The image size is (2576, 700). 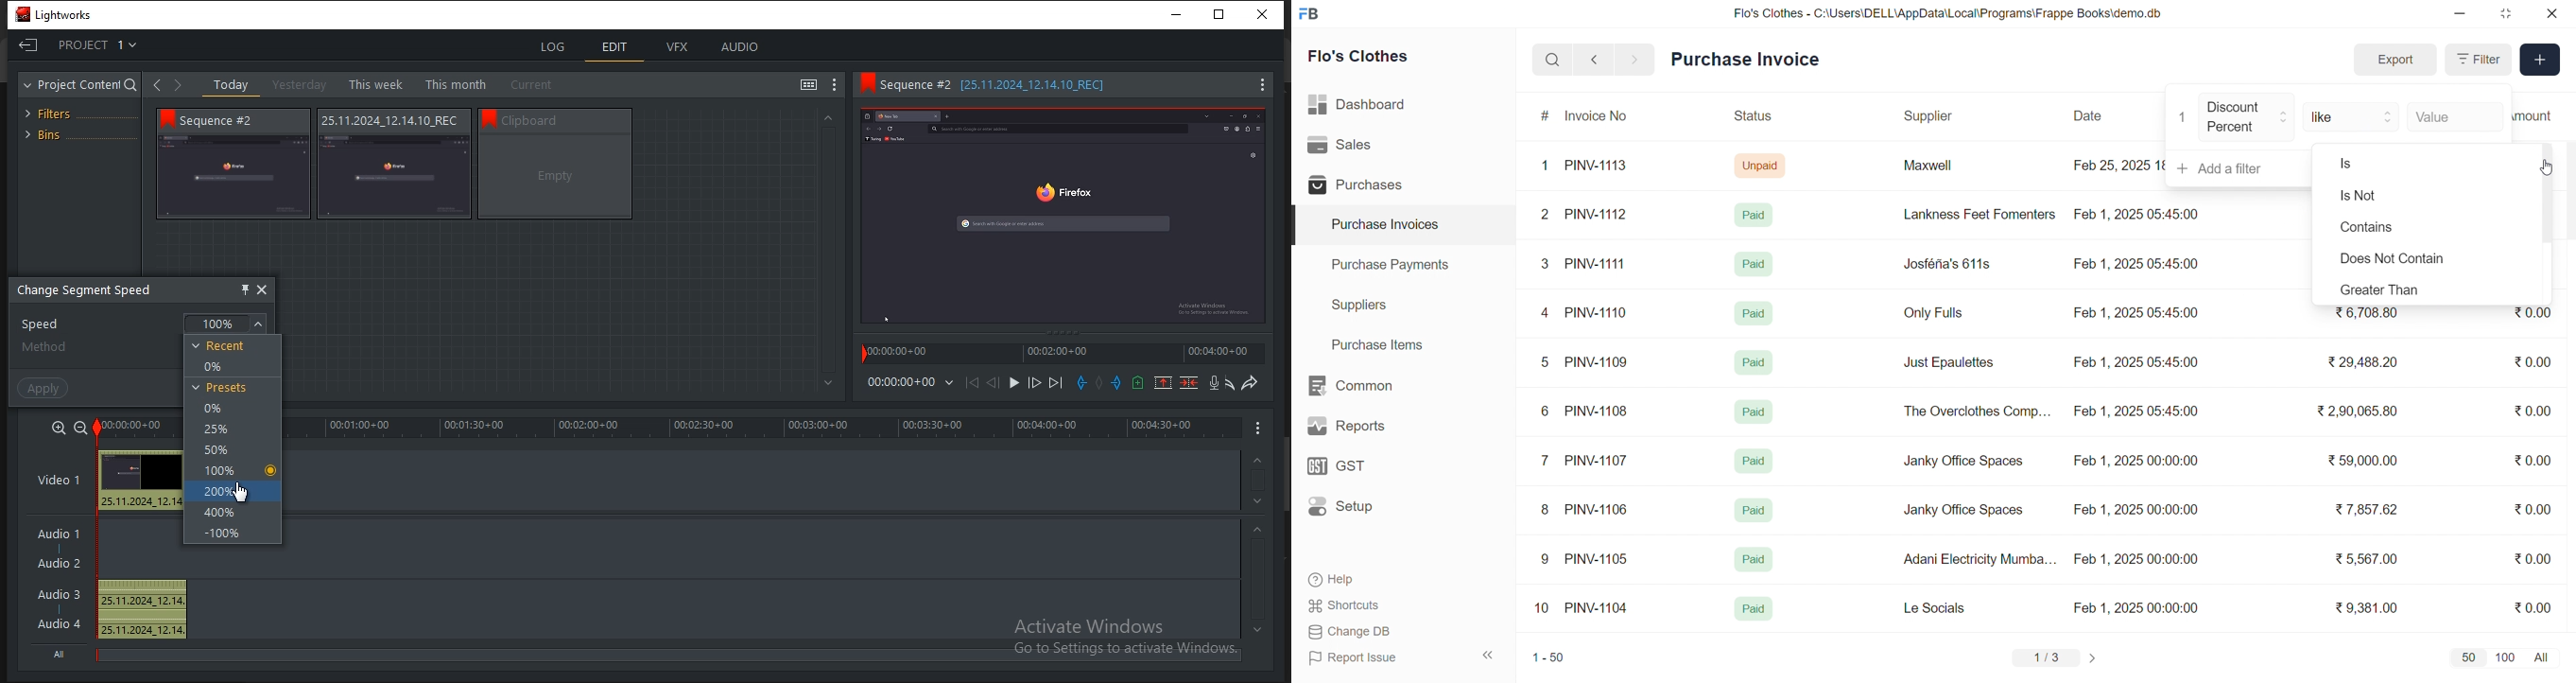 What do you see at coordinates (2135, 362) in the screenshot?
I see `Feb 1, 2025 05:45:00` at bounding box center [2135, 362].